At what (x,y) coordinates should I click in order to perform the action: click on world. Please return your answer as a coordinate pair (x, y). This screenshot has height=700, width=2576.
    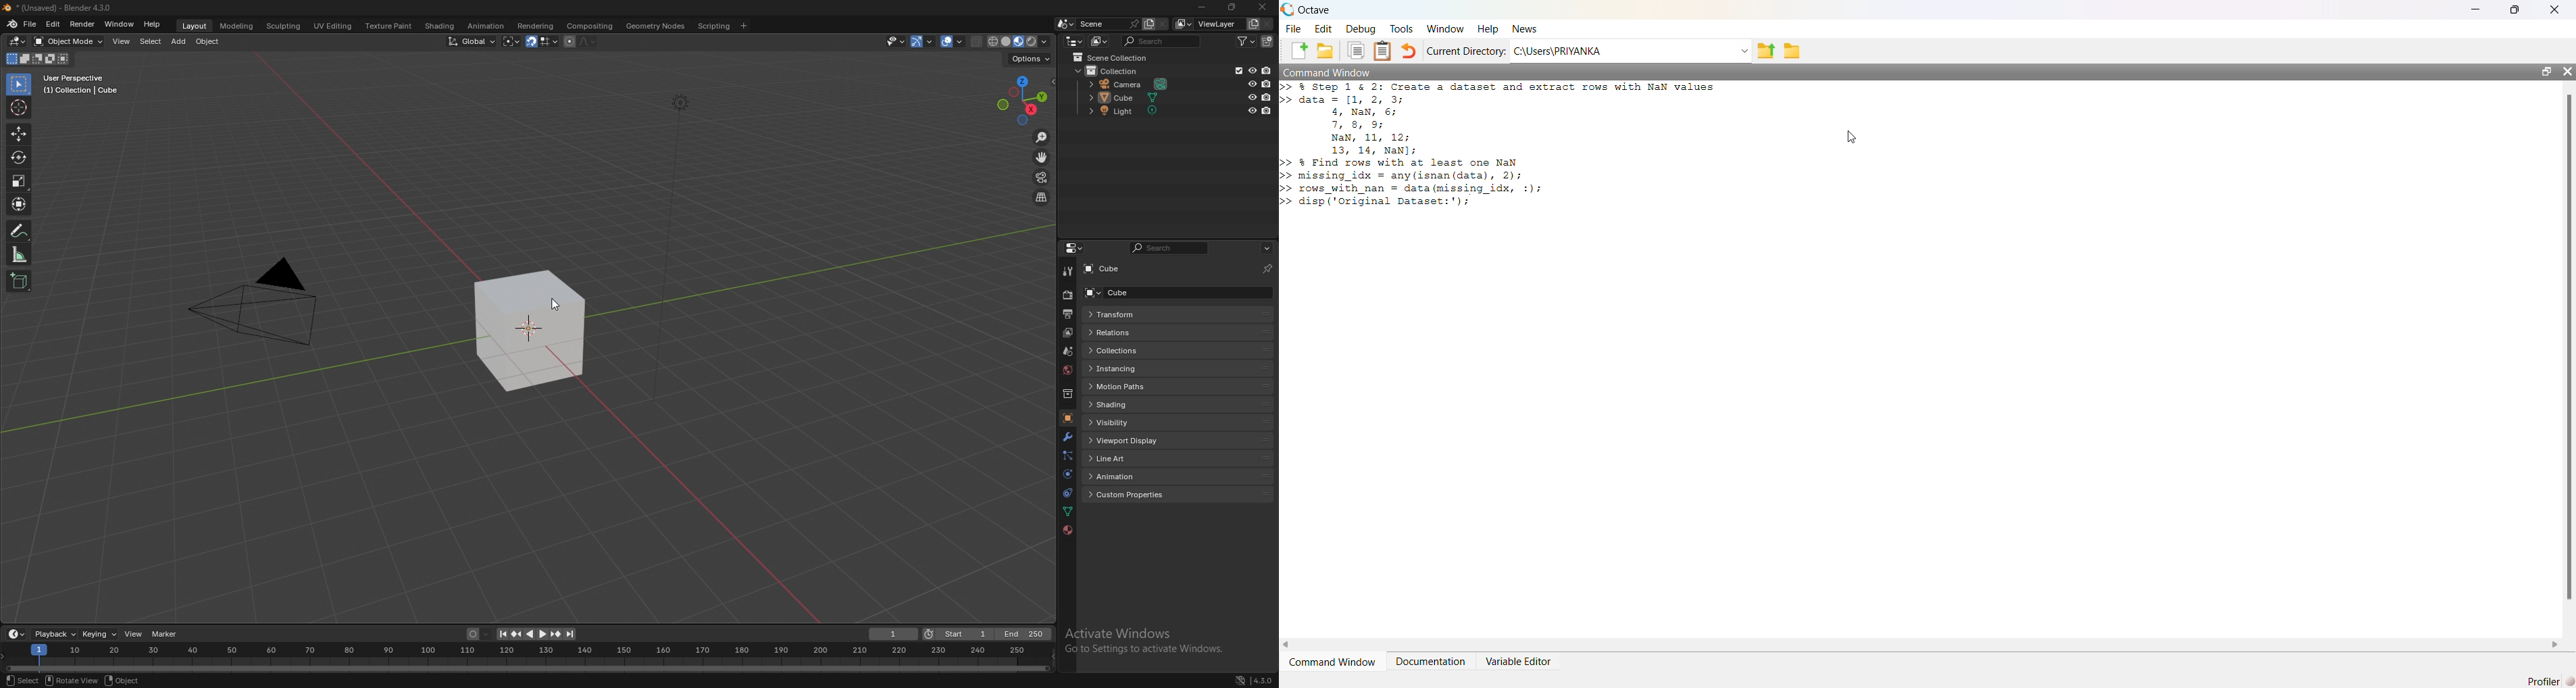
    Looking at the image, I should click on (1070, 369).